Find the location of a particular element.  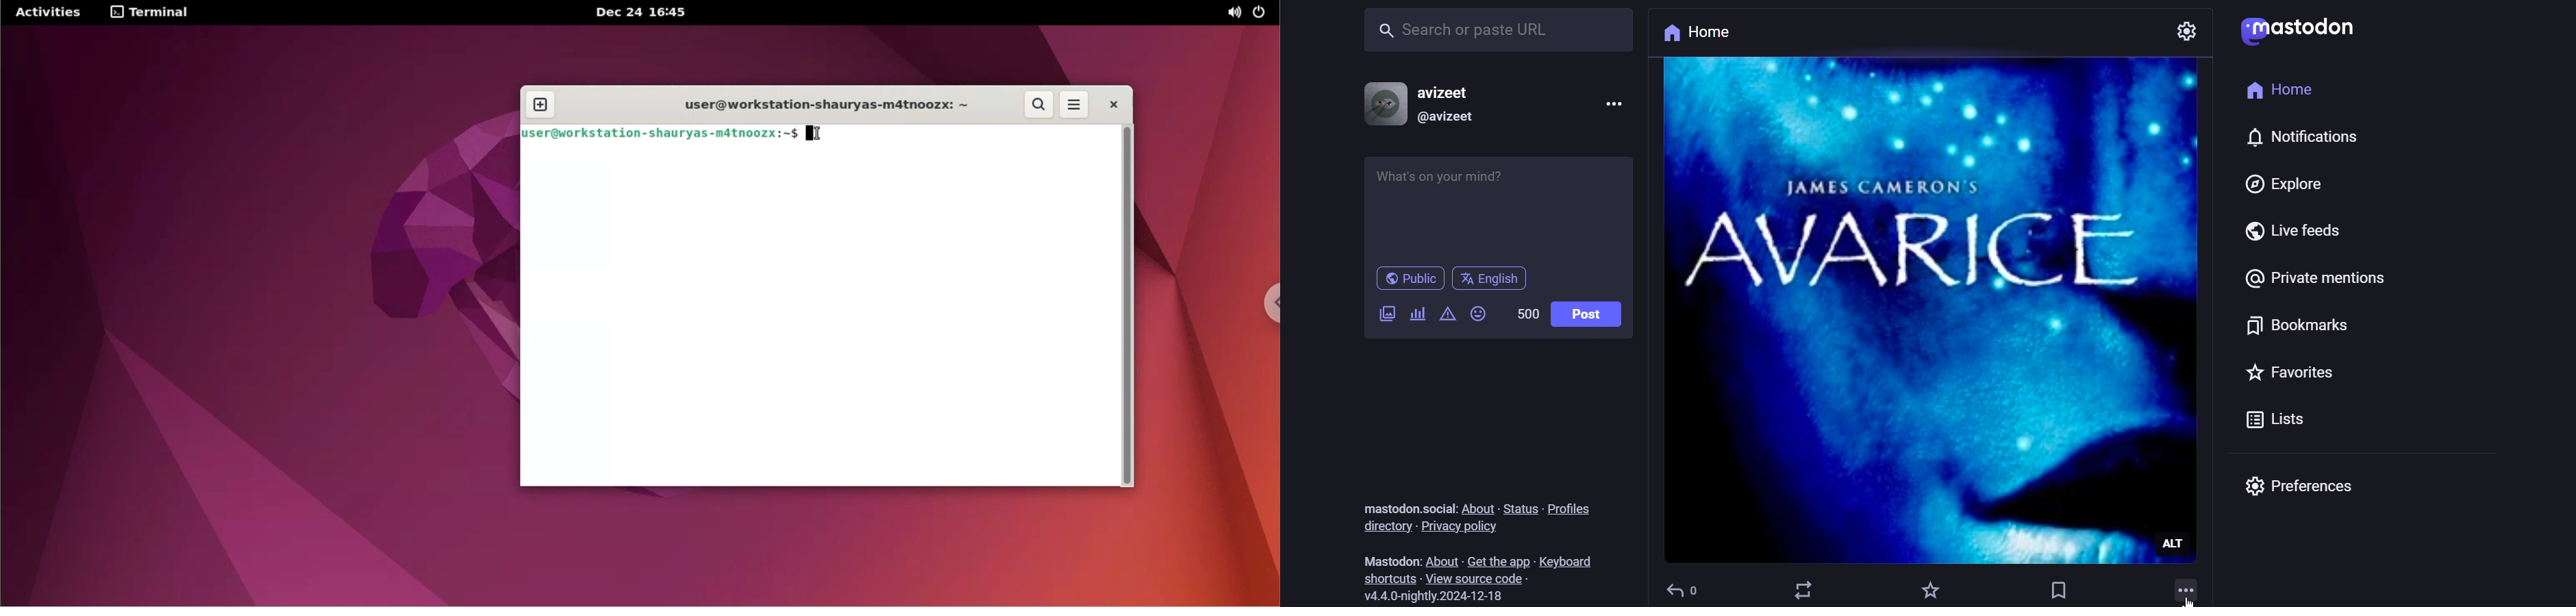

setting is located at coordinates (2189, 30).